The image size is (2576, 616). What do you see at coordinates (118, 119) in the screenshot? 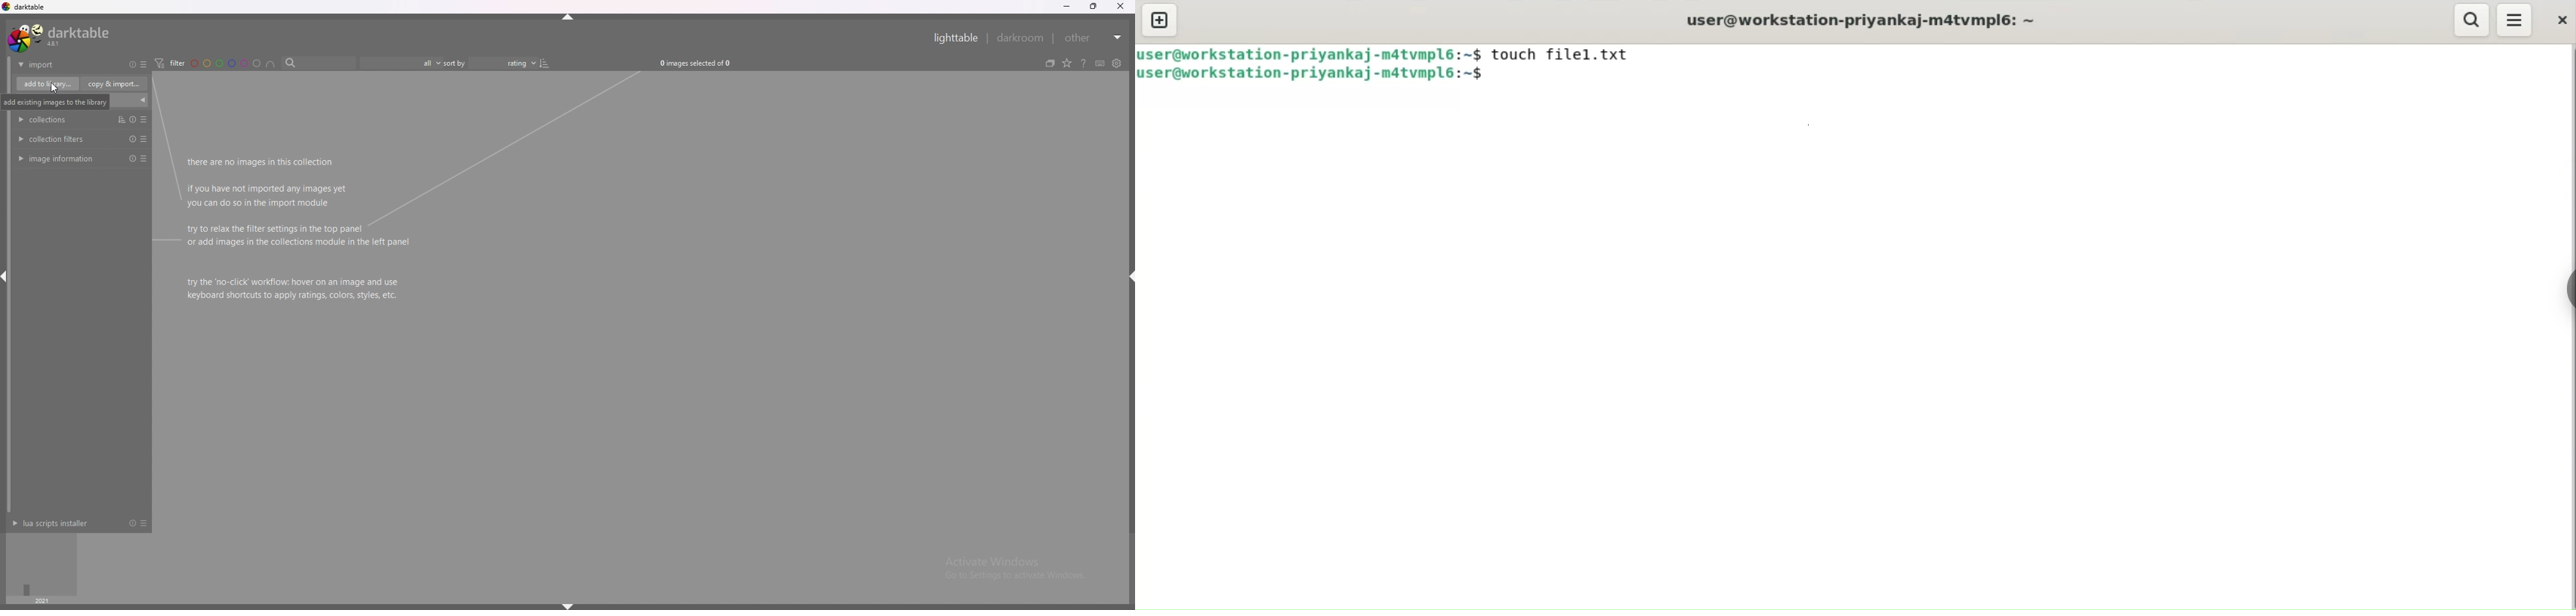
I see `multiple intsances action` at bounding box center [118, 119].